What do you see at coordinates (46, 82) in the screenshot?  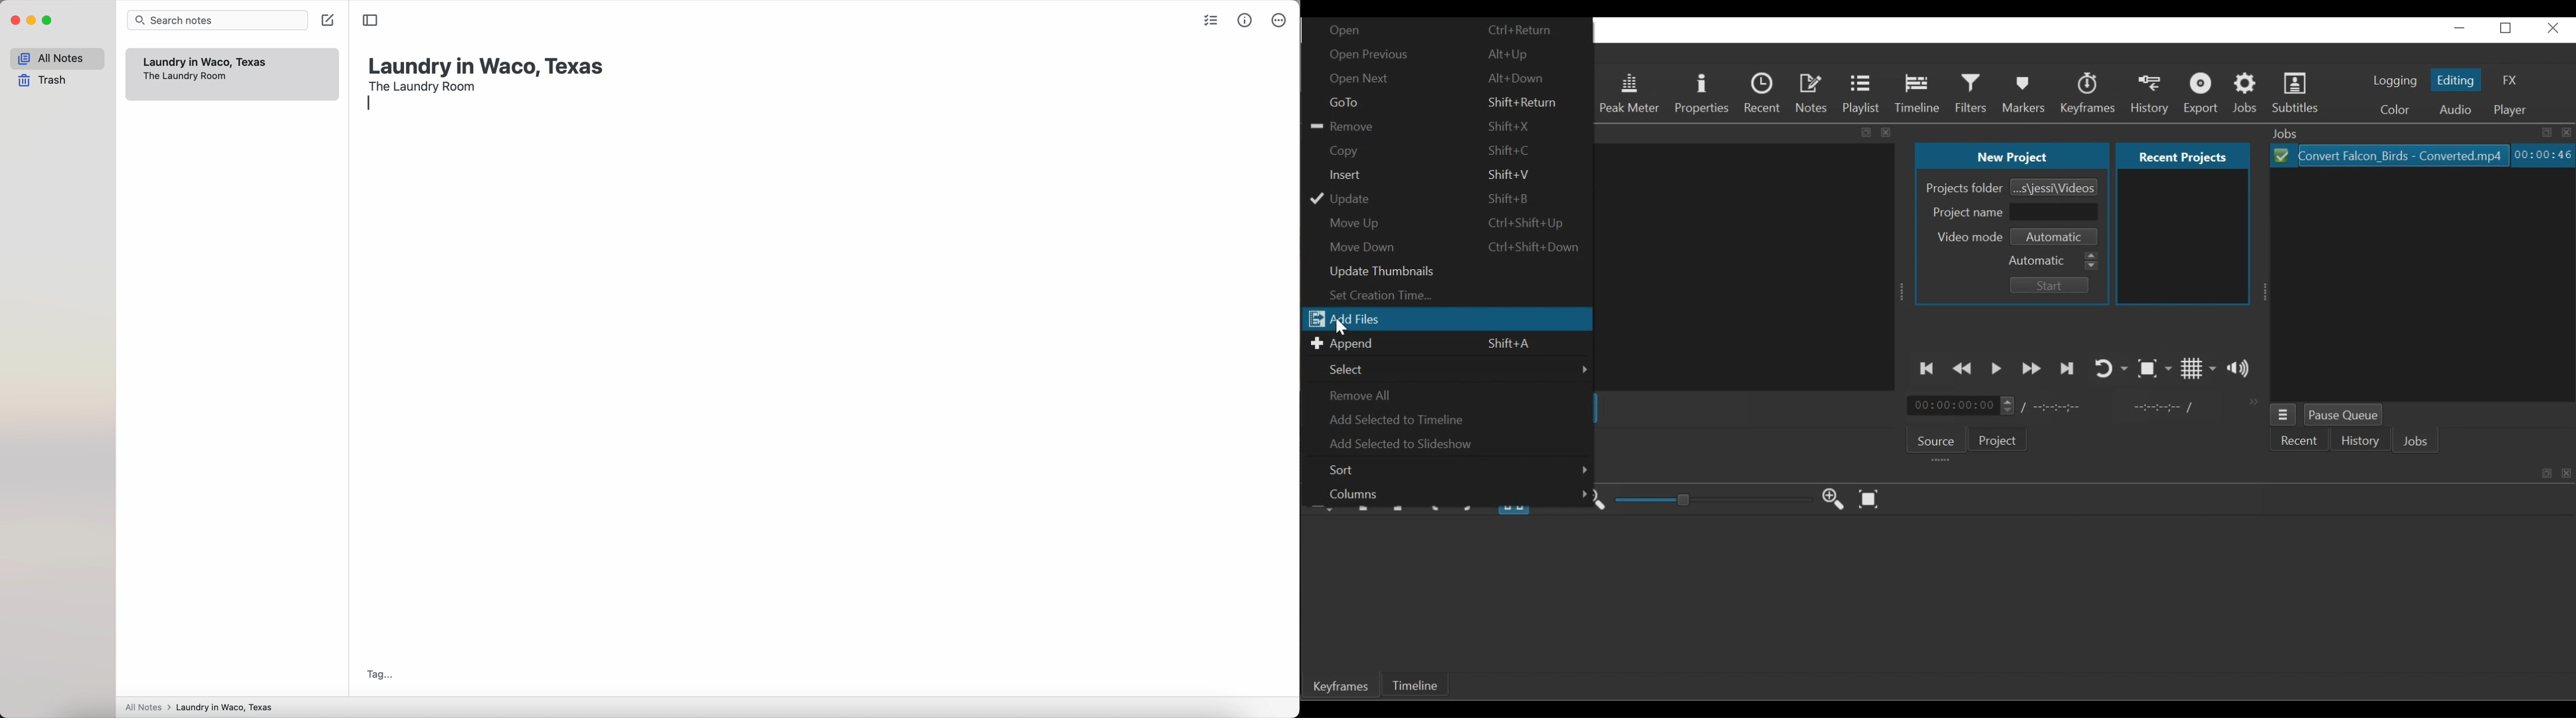 I see `trash` at bounding box center [46, 82].